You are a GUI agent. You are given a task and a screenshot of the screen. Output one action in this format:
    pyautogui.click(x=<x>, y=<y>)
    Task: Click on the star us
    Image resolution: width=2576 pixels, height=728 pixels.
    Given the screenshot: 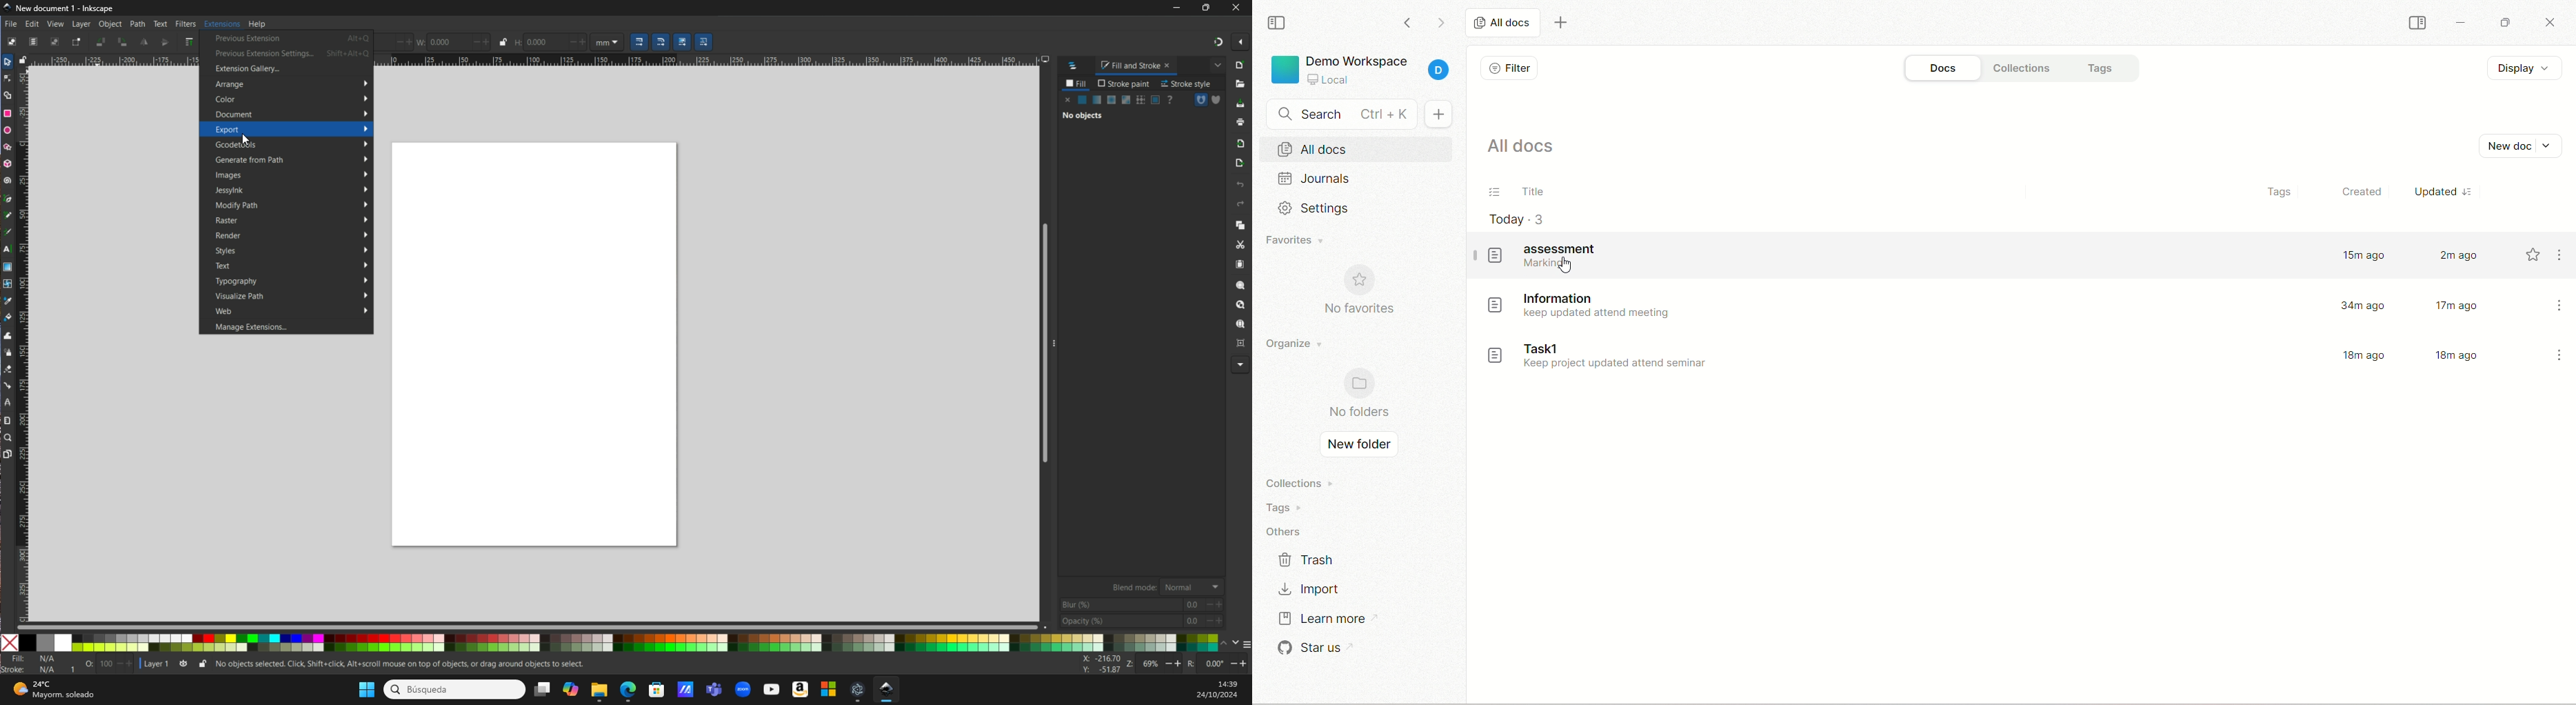 What is the action you would take?
    pyautogui.click(x=1311, y=649)
    